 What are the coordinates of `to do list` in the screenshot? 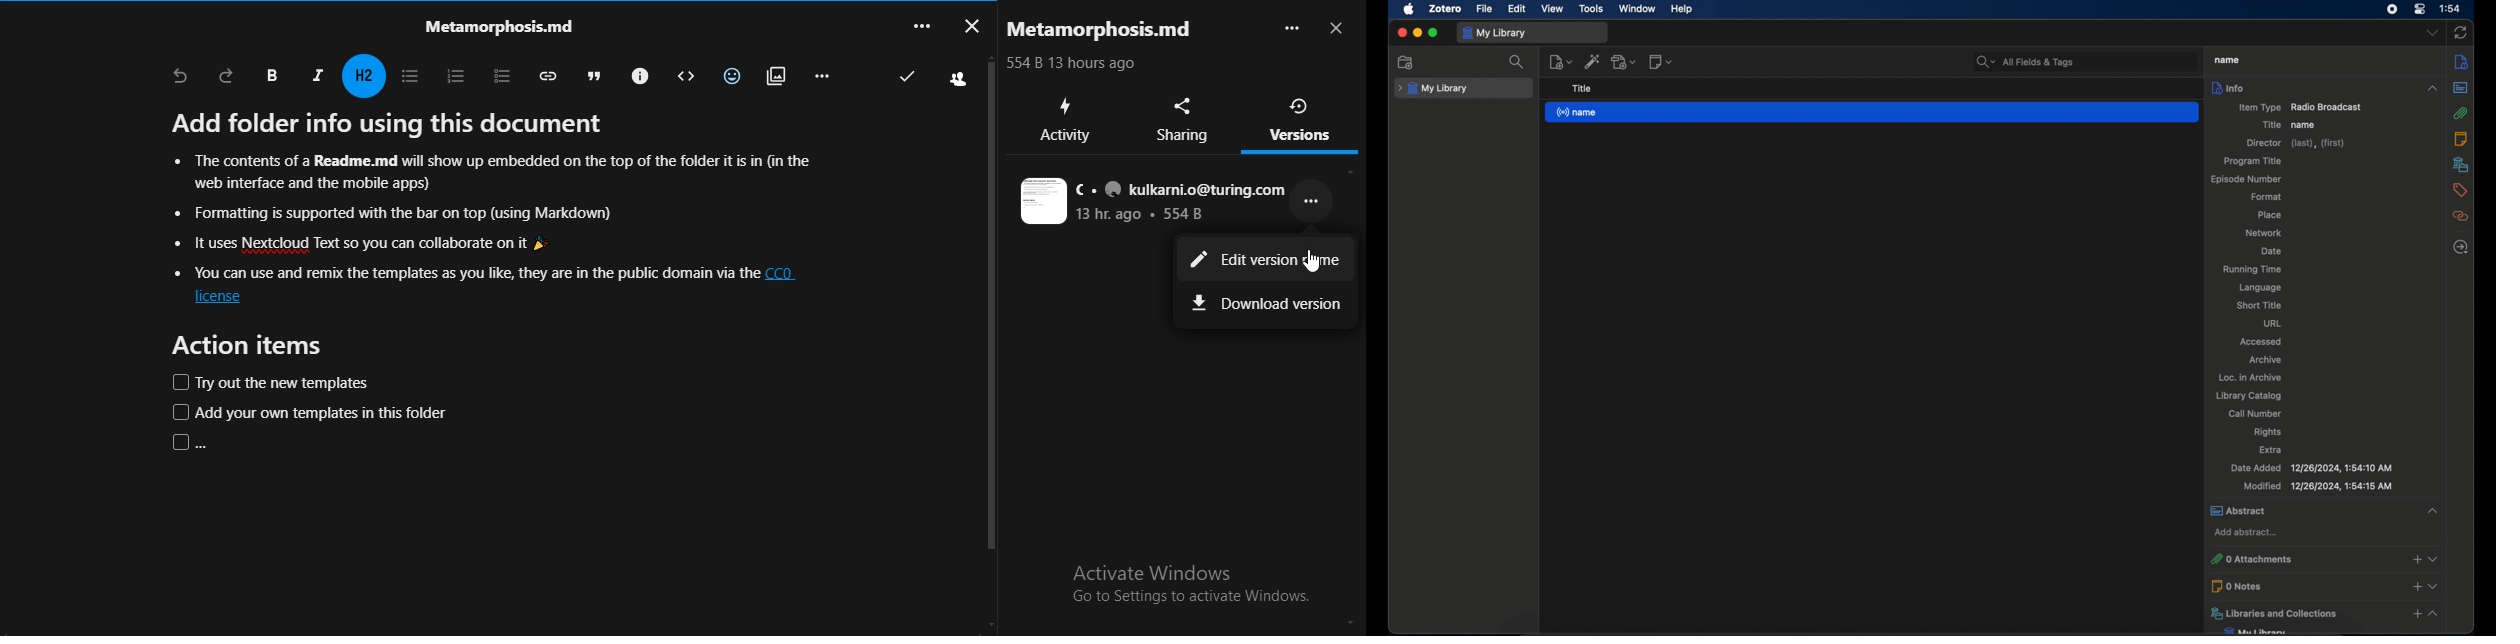 It's located at (494, 74).